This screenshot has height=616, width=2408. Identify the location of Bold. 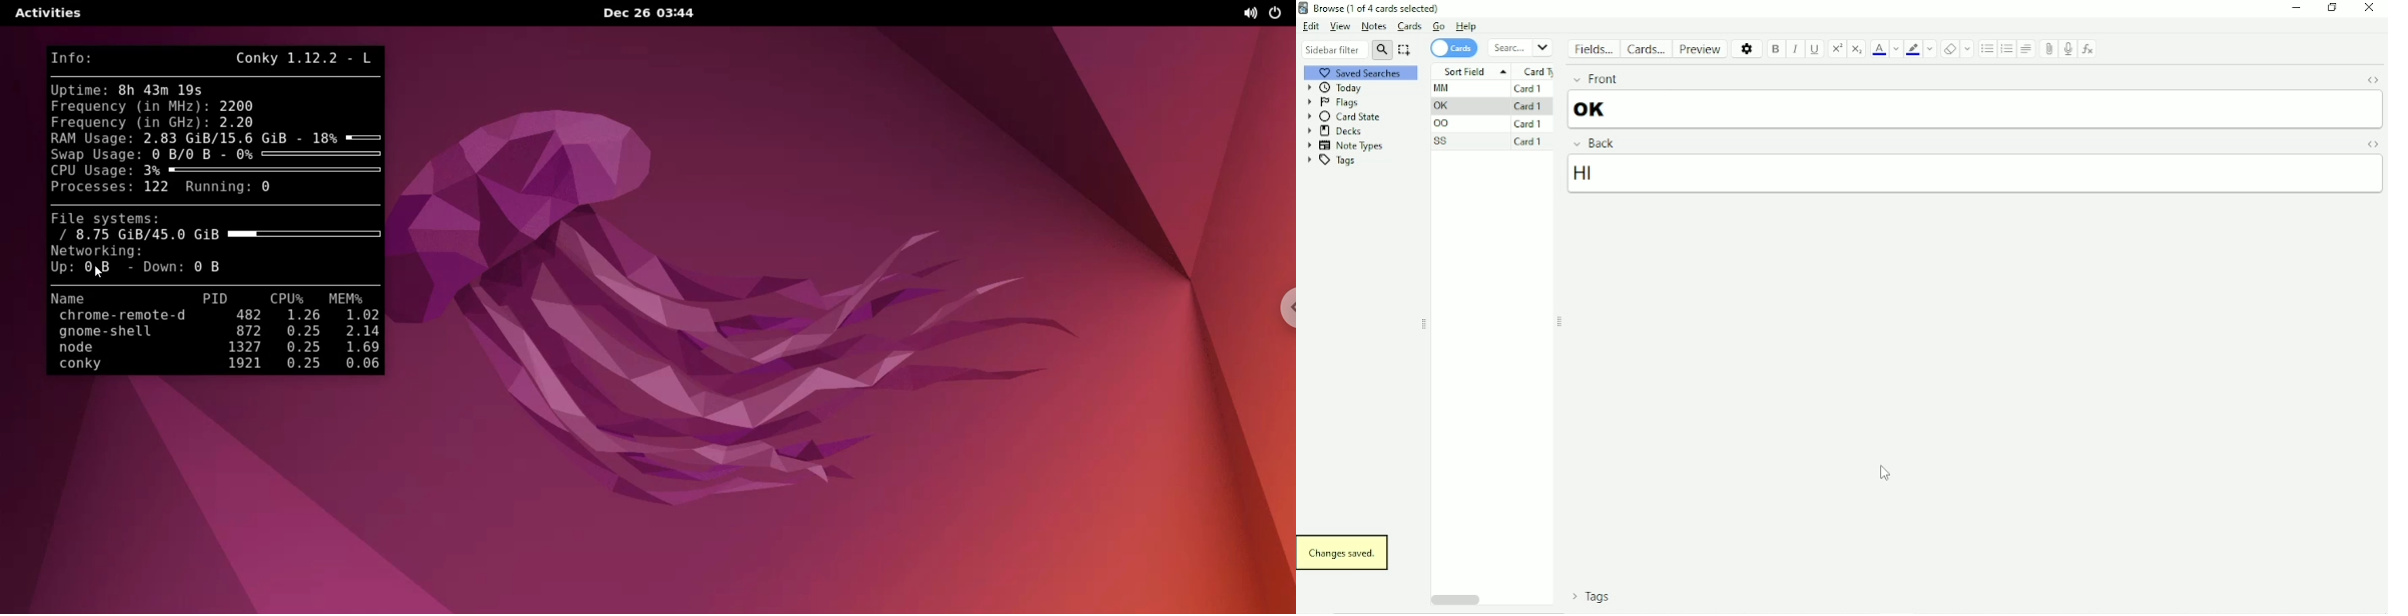
(1777, 49).